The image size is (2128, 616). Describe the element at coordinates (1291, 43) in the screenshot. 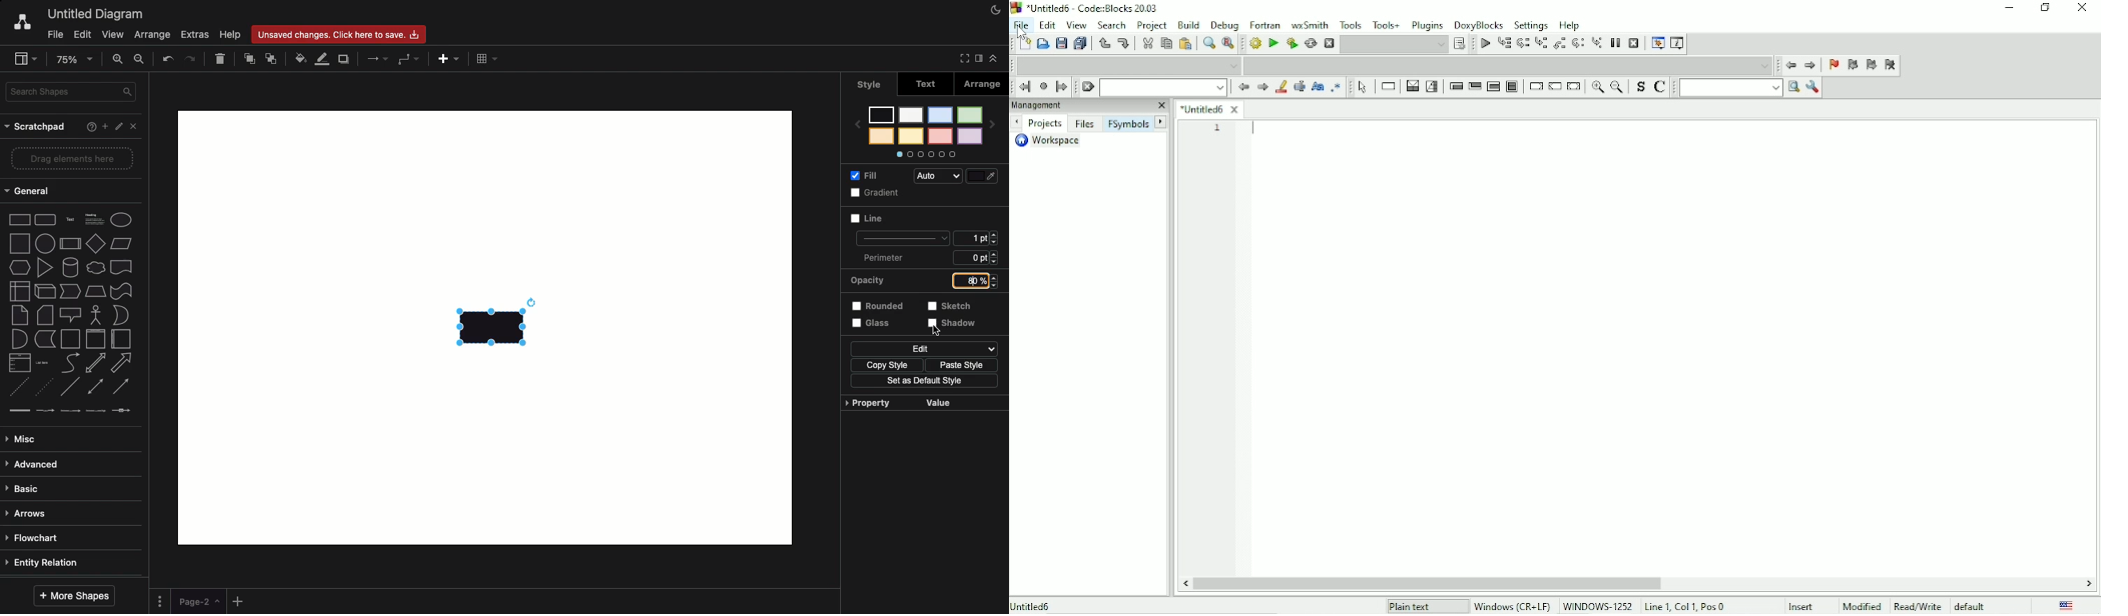

I see `Build and run` at that location.